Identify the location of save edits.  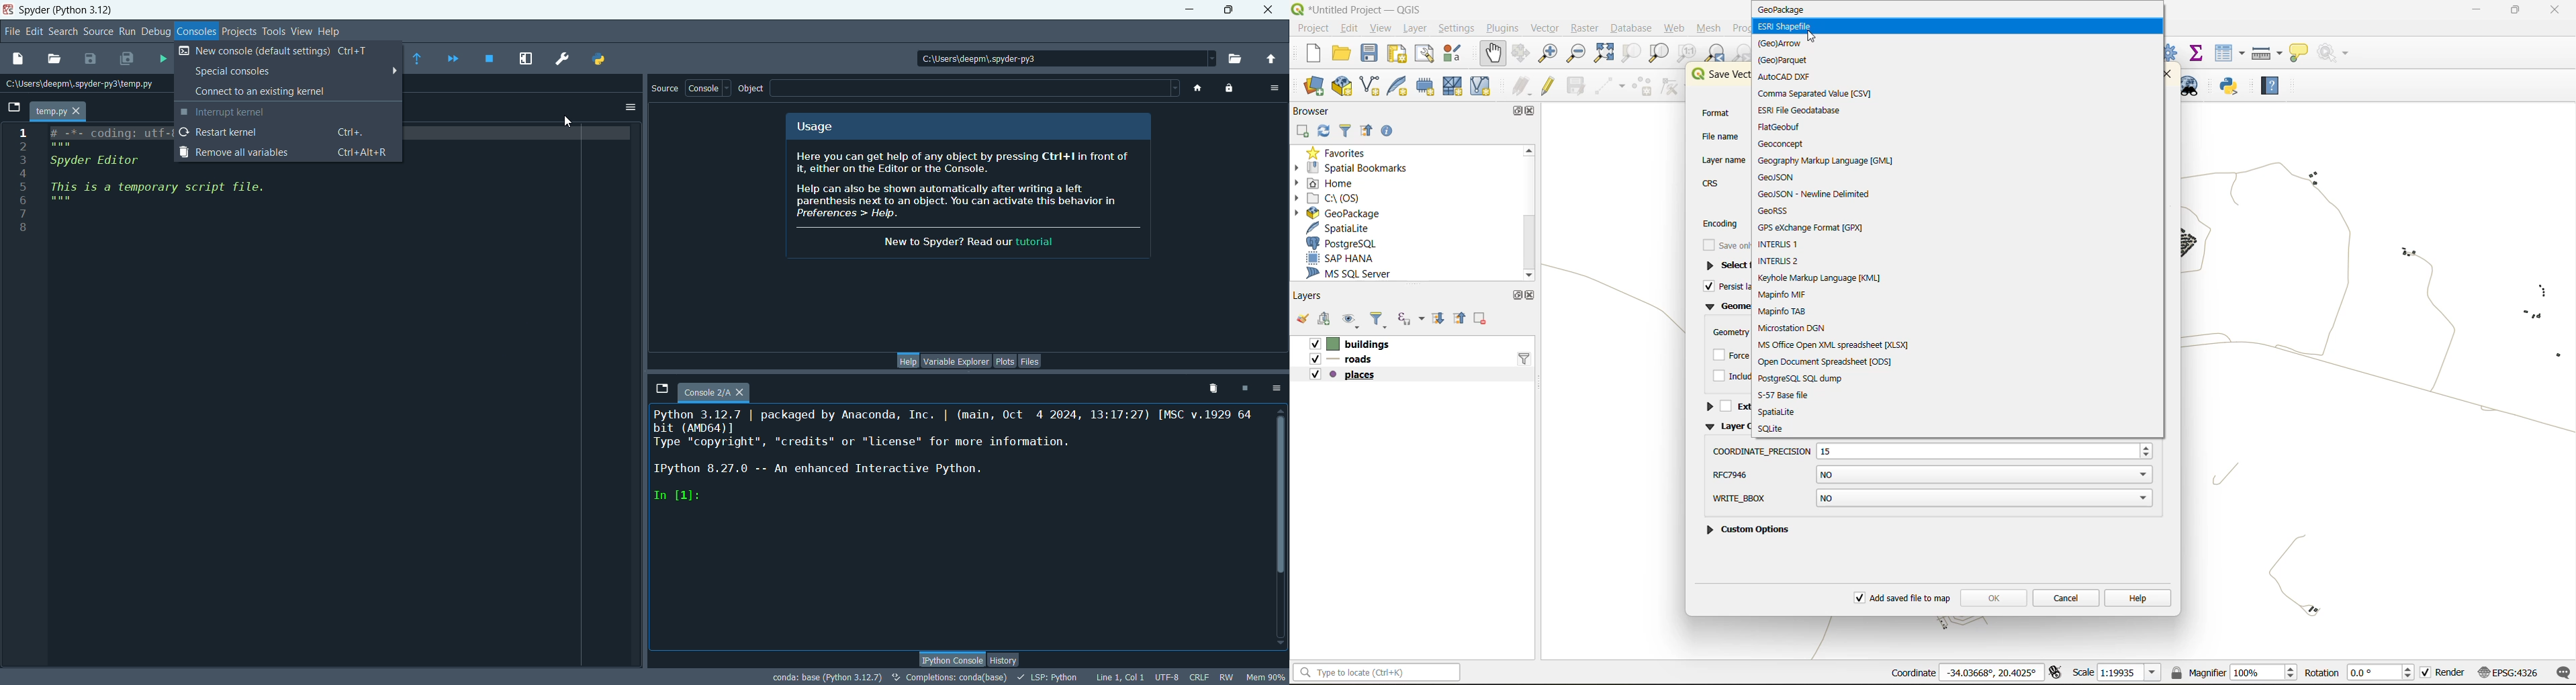
(1578, 84).